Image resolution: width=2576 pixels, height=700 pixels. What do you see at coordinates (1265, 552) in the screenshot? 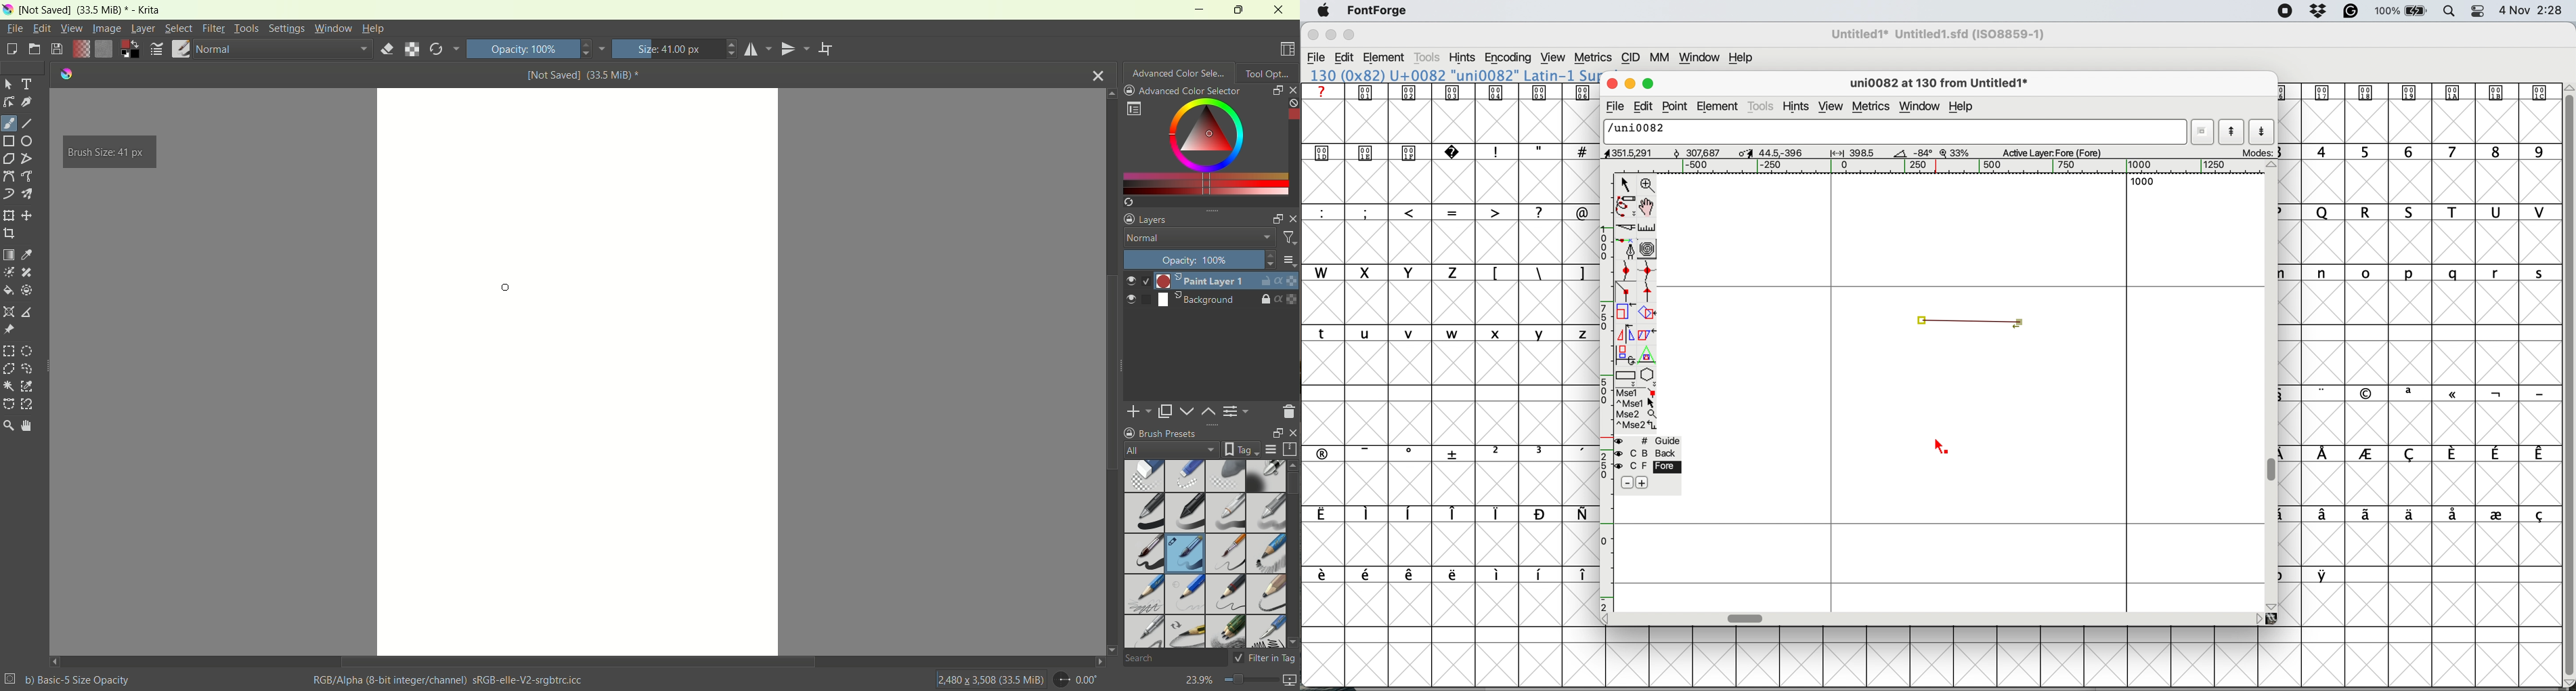
I see `pencil 1` at bounding box center [1265, 552].